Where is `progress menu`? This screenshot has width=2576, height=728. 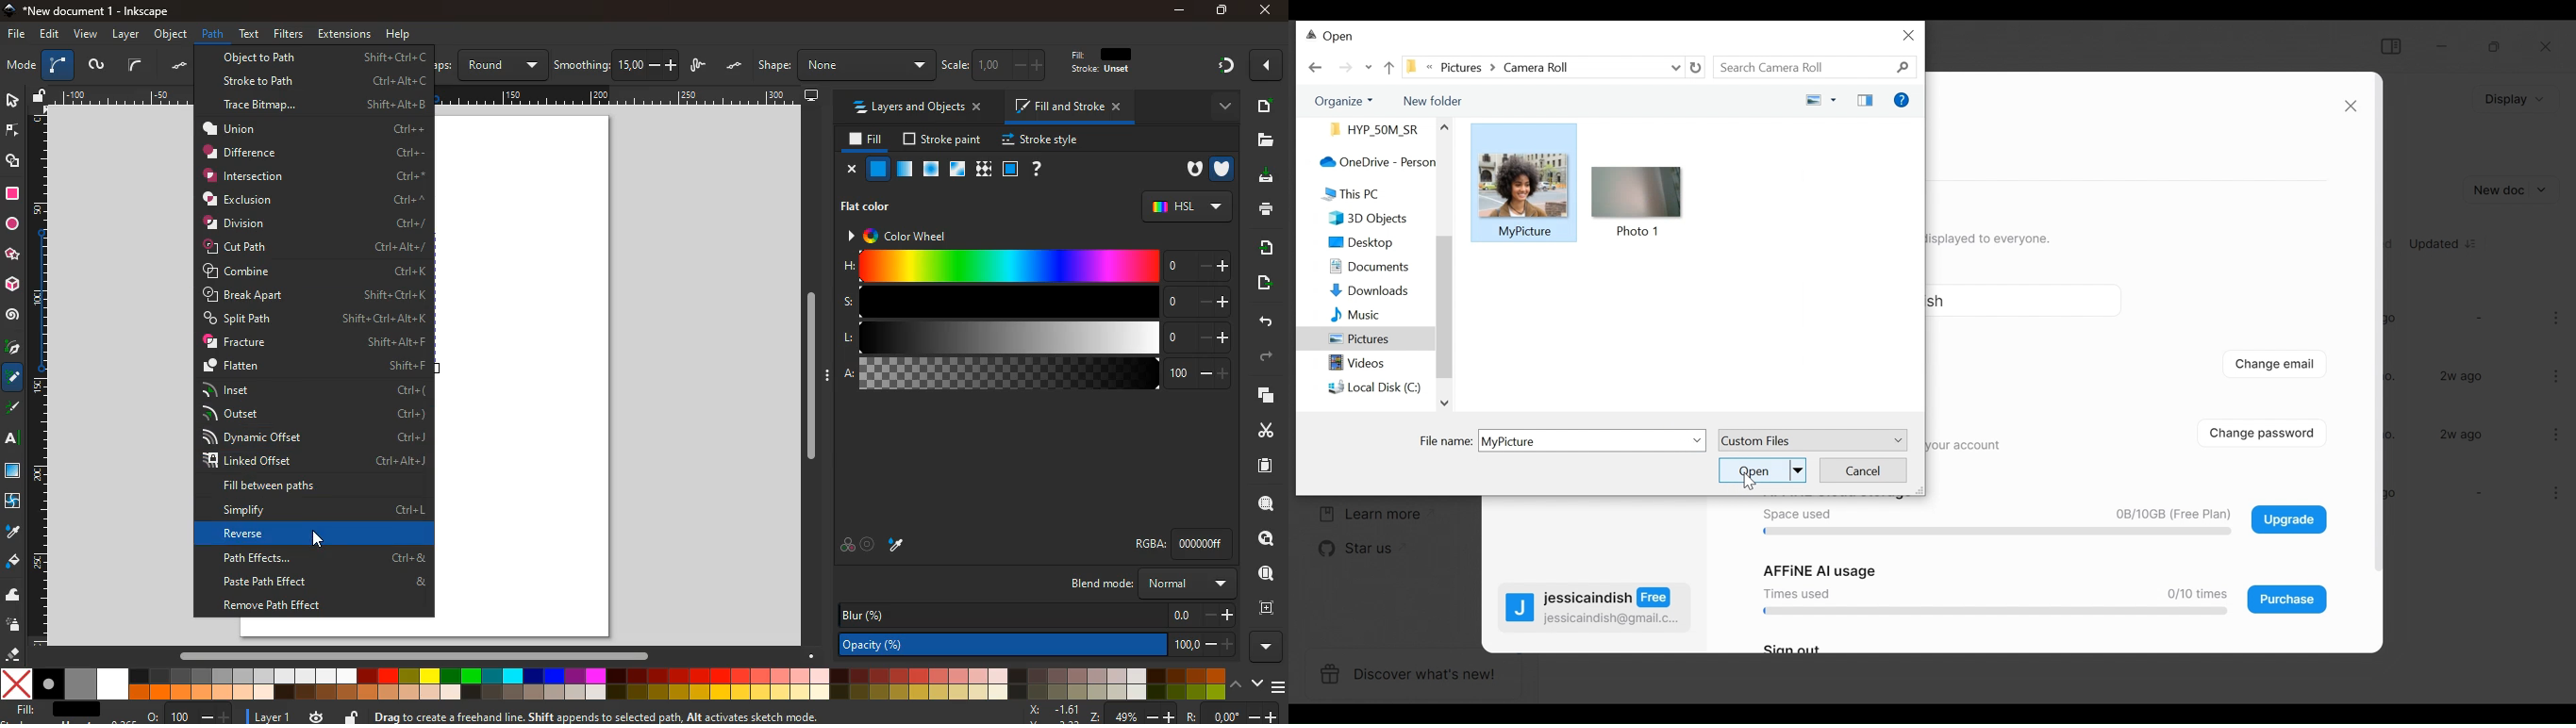 progress menu is located at coordinates (1997, 533).